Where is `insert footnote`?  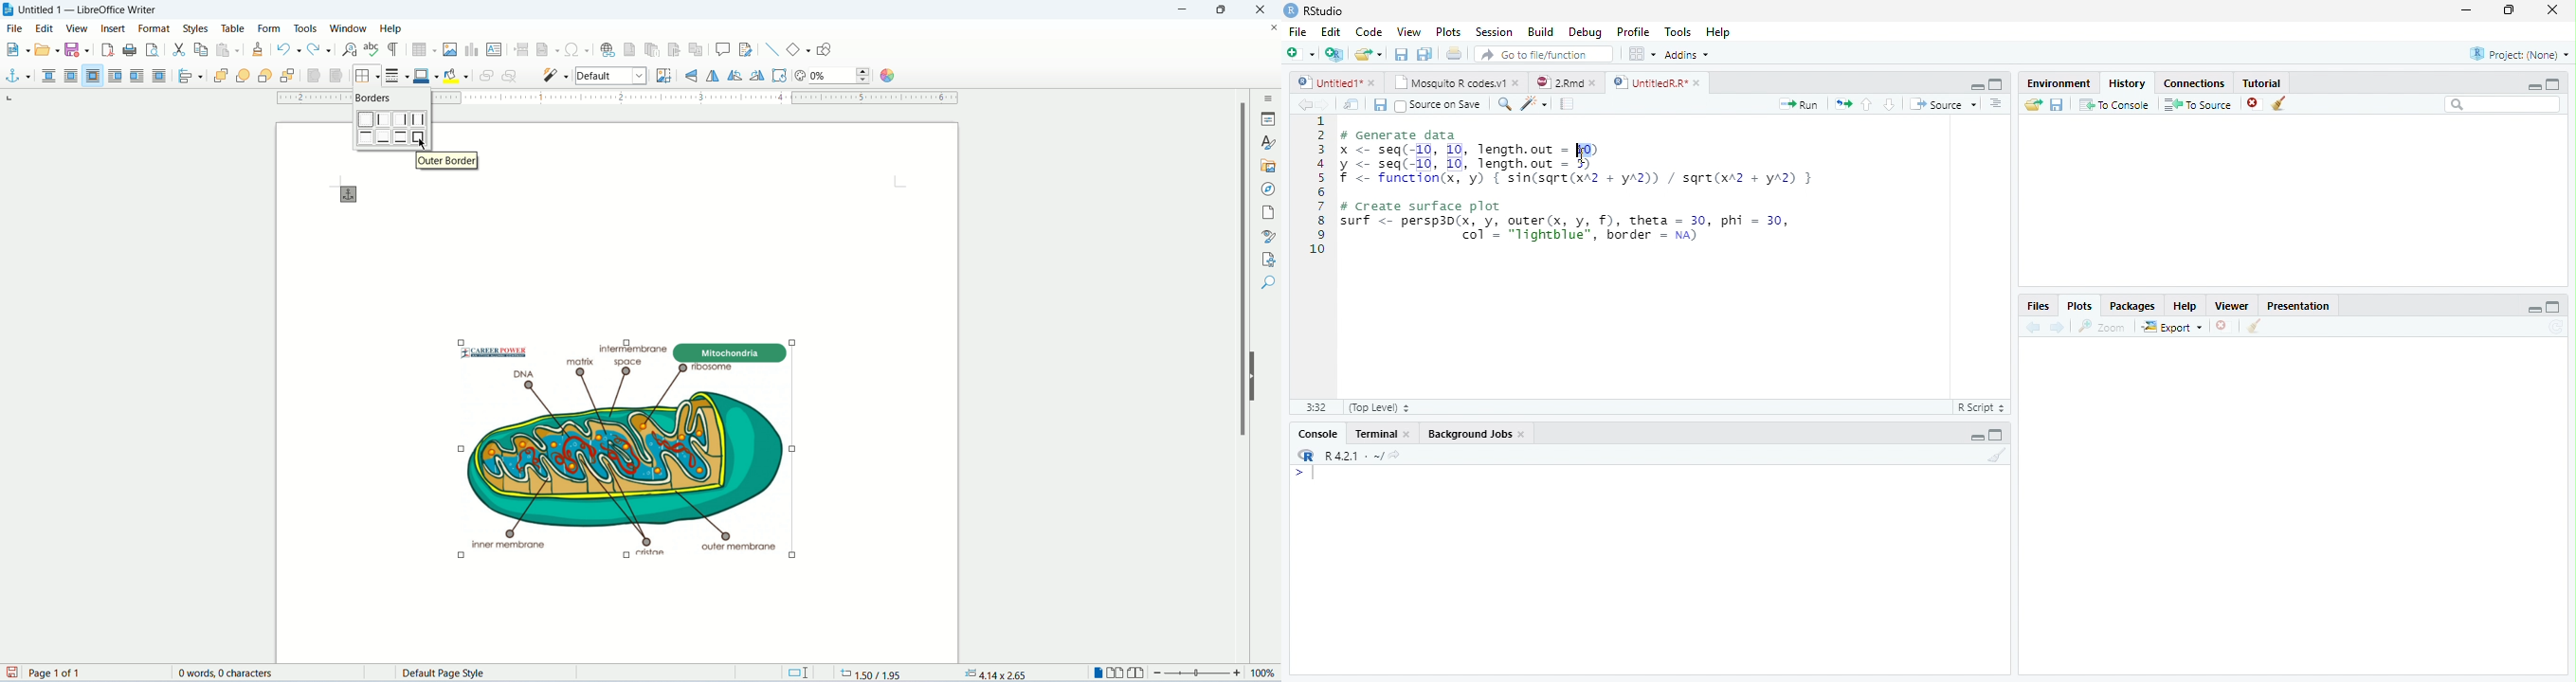
insert footnote is located at coordinates (631, 49).